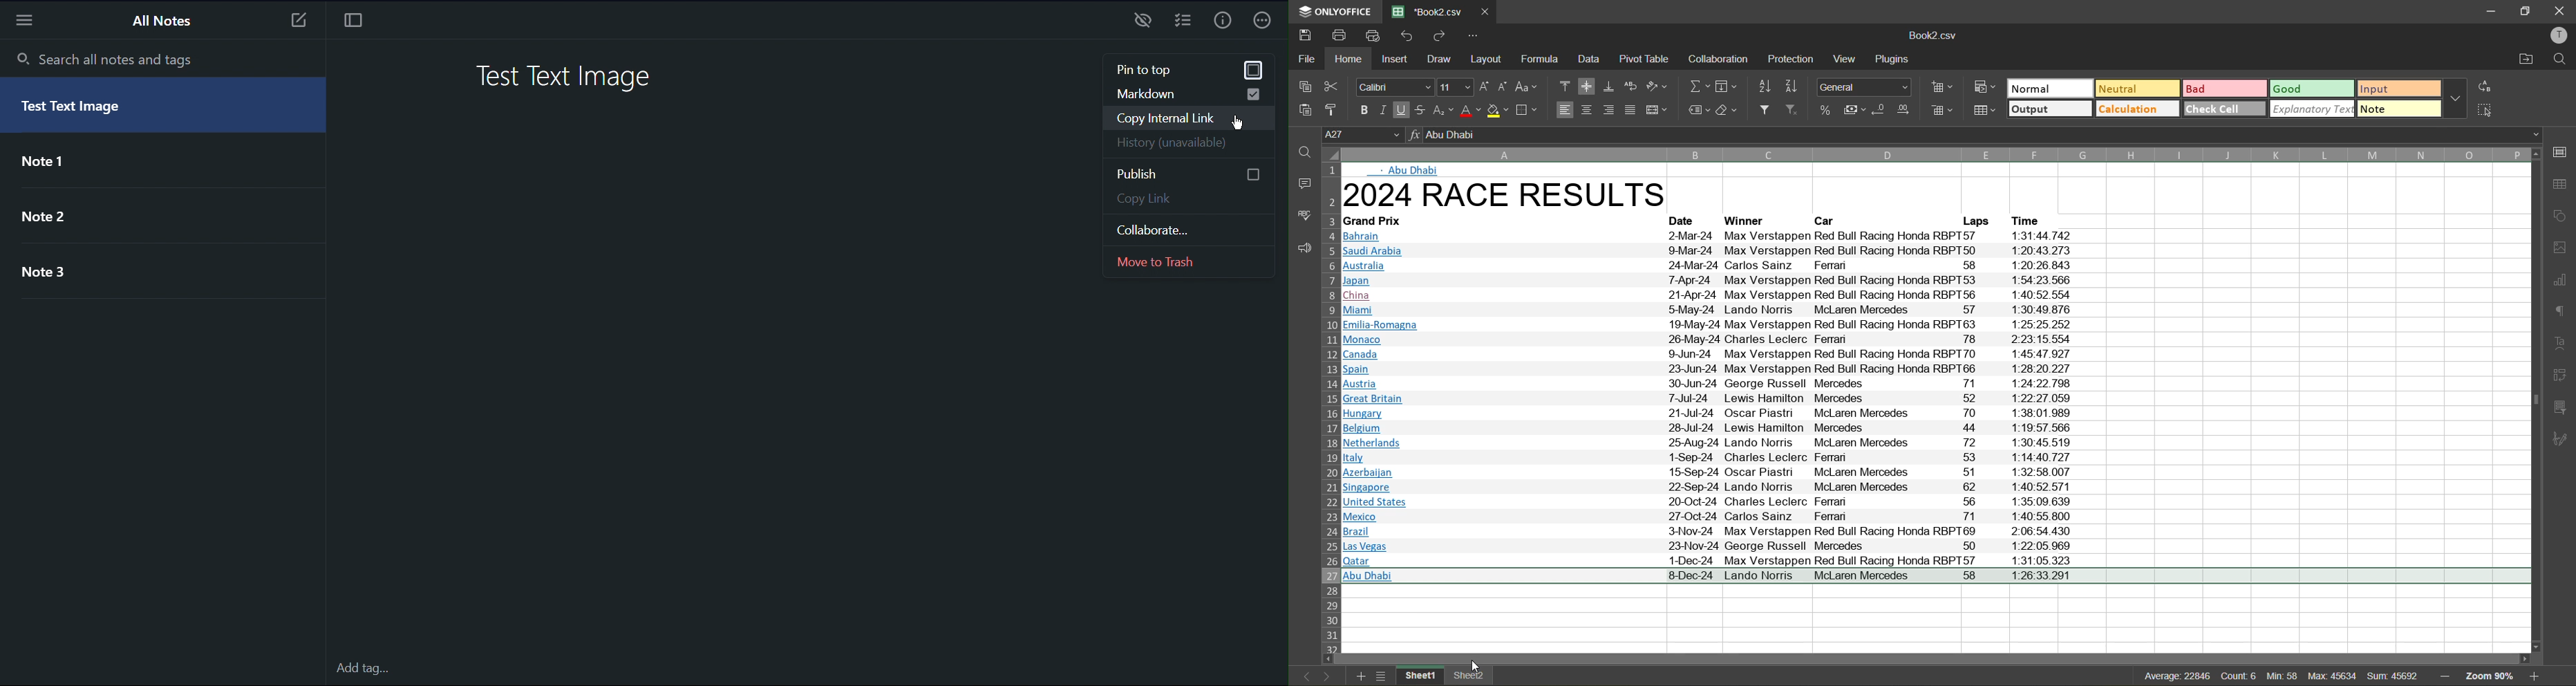 The width and height of the screenshot is (2576, 700). I want to click on Copy Link, so click(1185, 200).